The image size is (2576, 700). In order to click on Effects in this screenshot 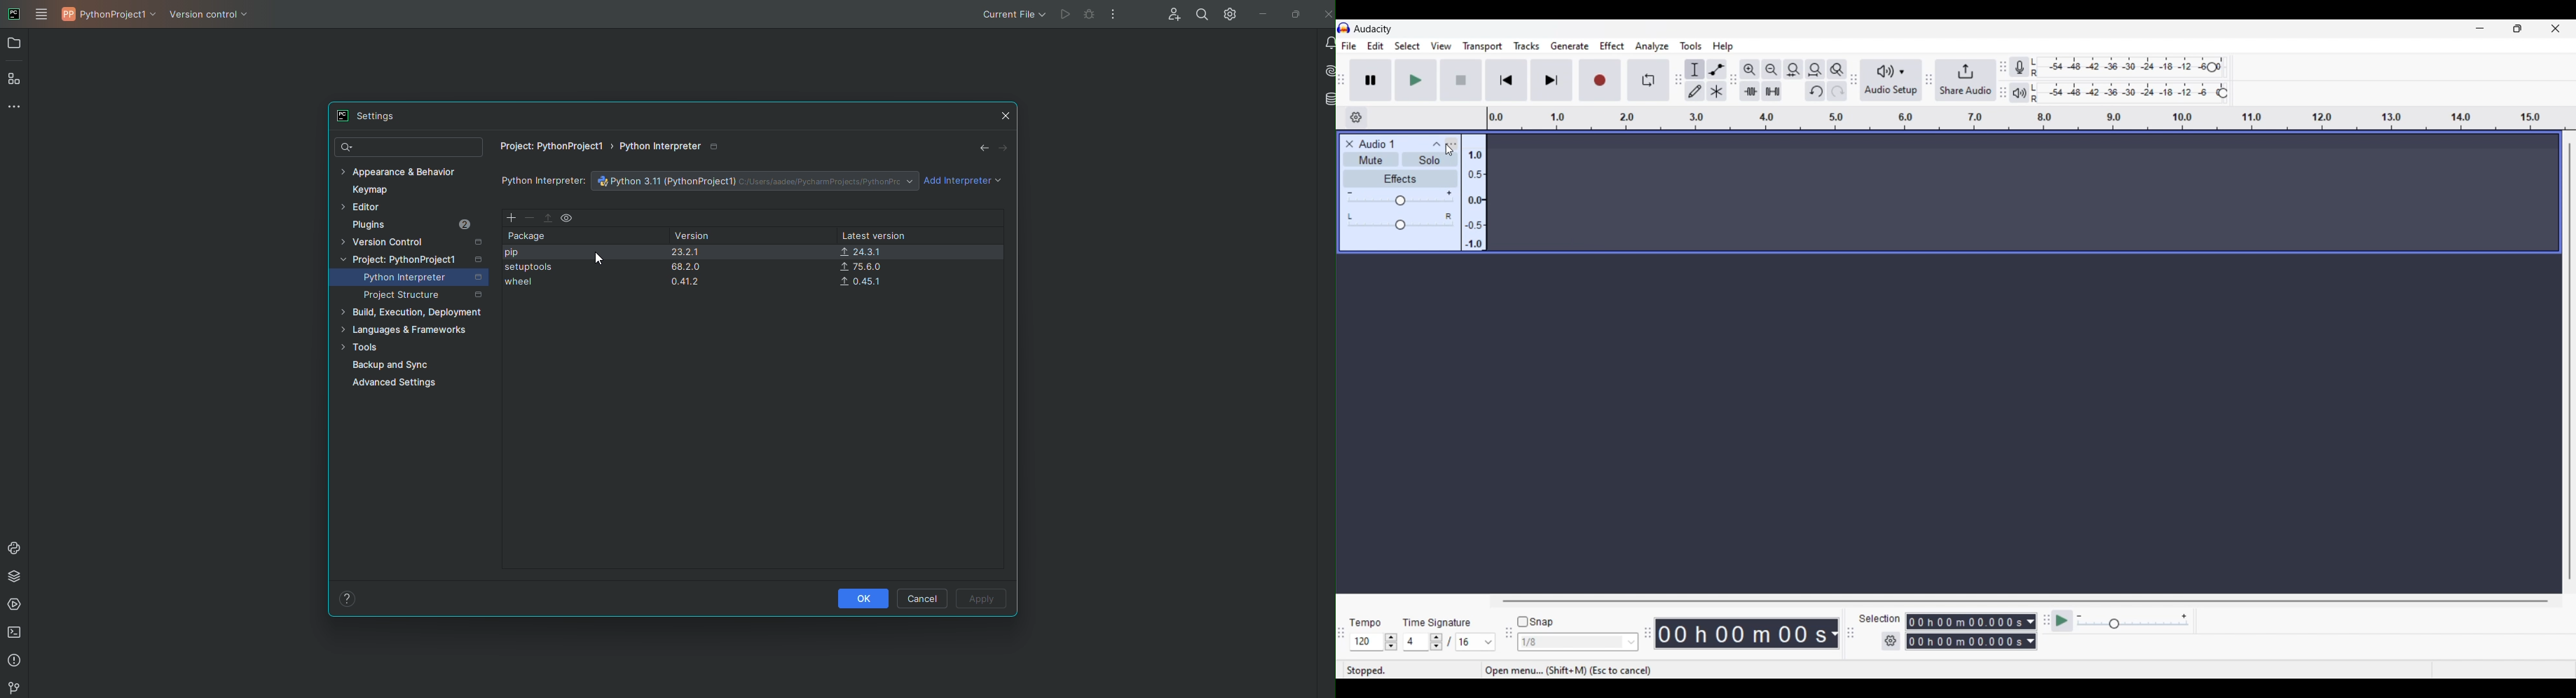, I will do `click(1400, 178)`.